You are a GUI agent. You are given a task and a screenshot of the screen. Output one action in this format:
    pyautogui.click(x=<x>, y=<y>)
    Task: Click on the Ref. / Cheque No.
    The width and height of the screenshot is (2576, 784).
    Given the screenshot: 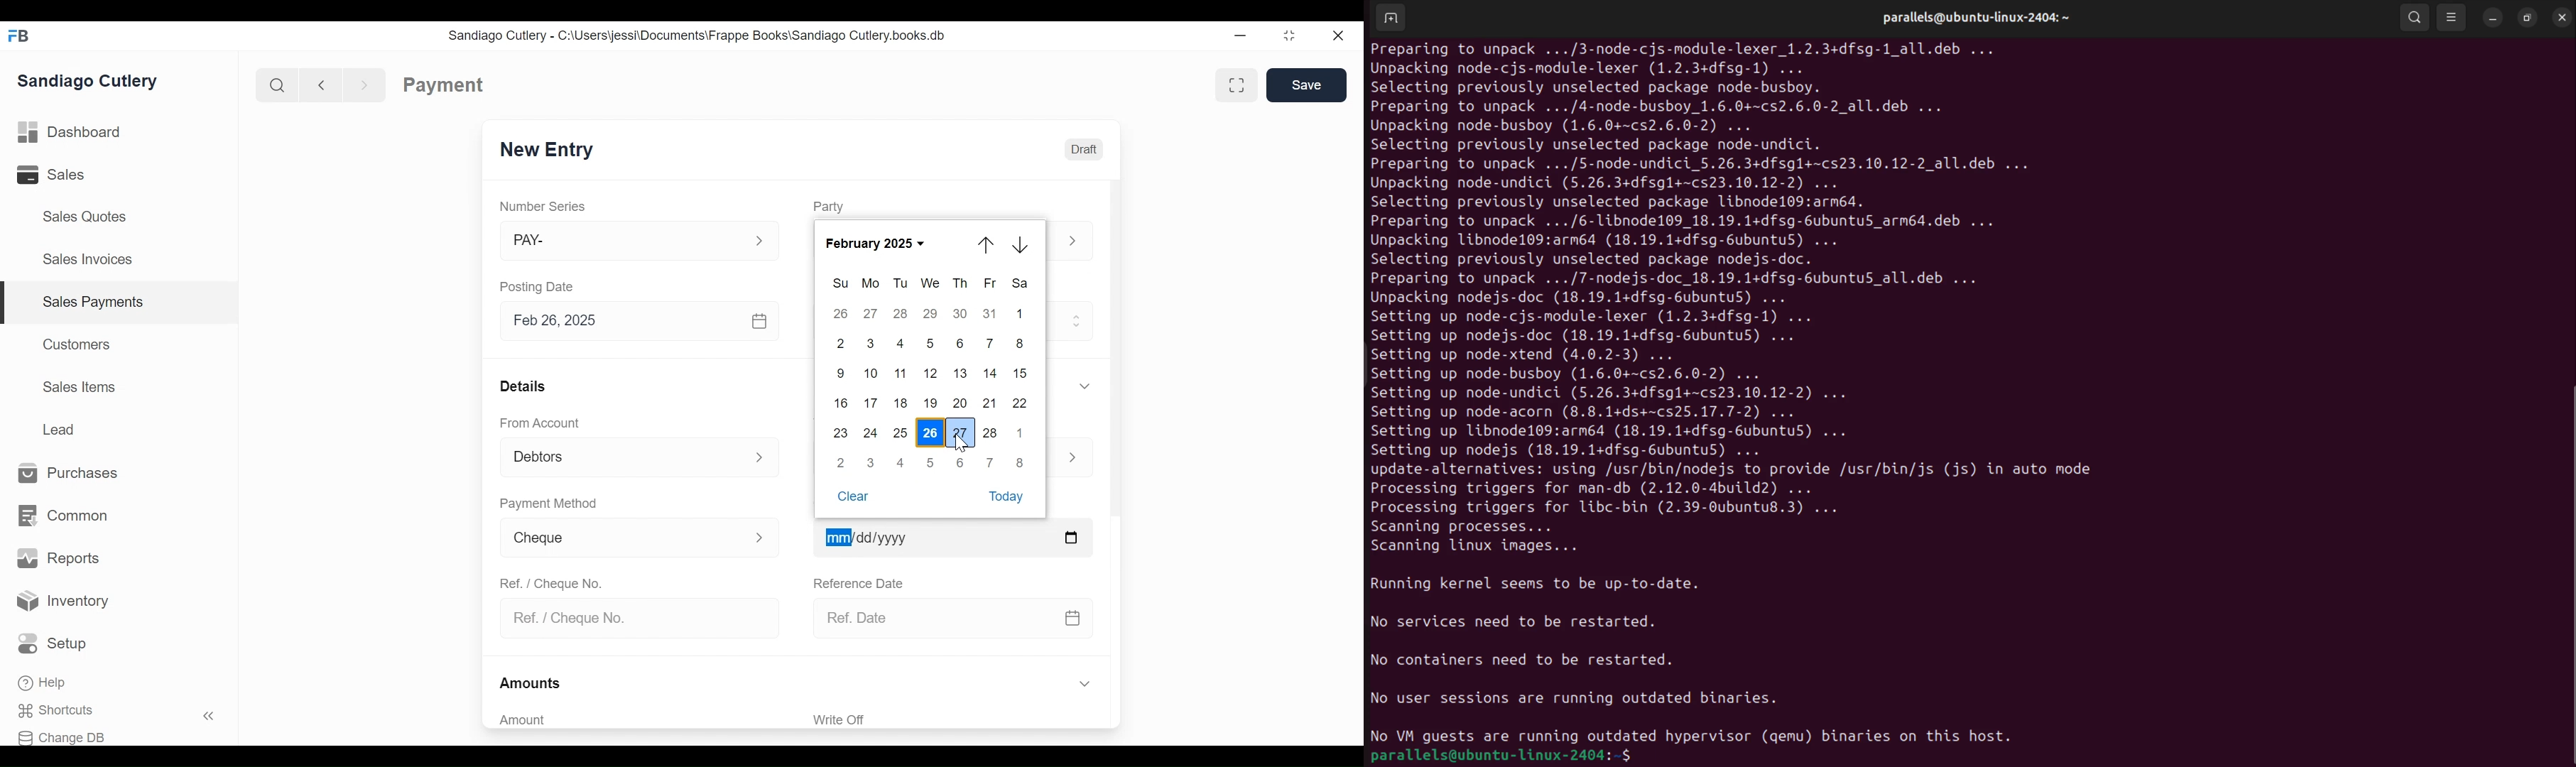 What is the action you would take?
    pyautogui.click(x=550, y=582)
    